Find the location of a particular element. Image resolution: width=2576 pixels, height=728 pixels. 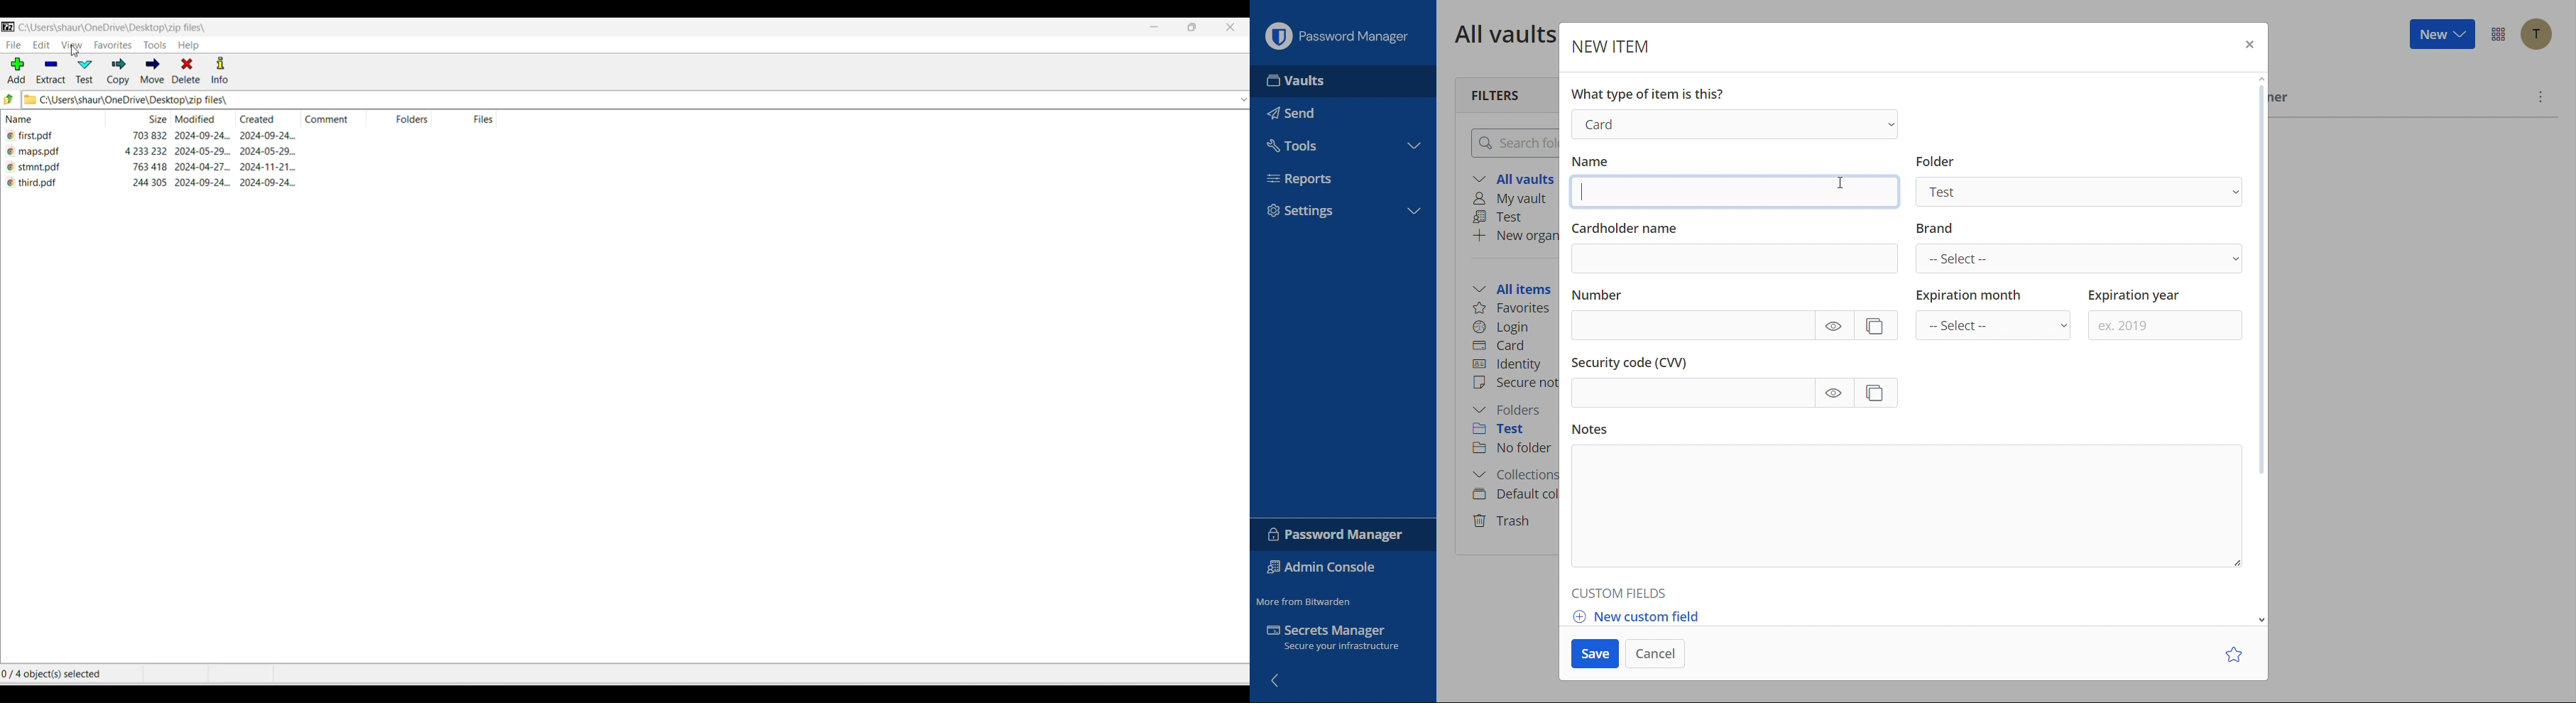

file and folder path is located at coordinates (625, 101).